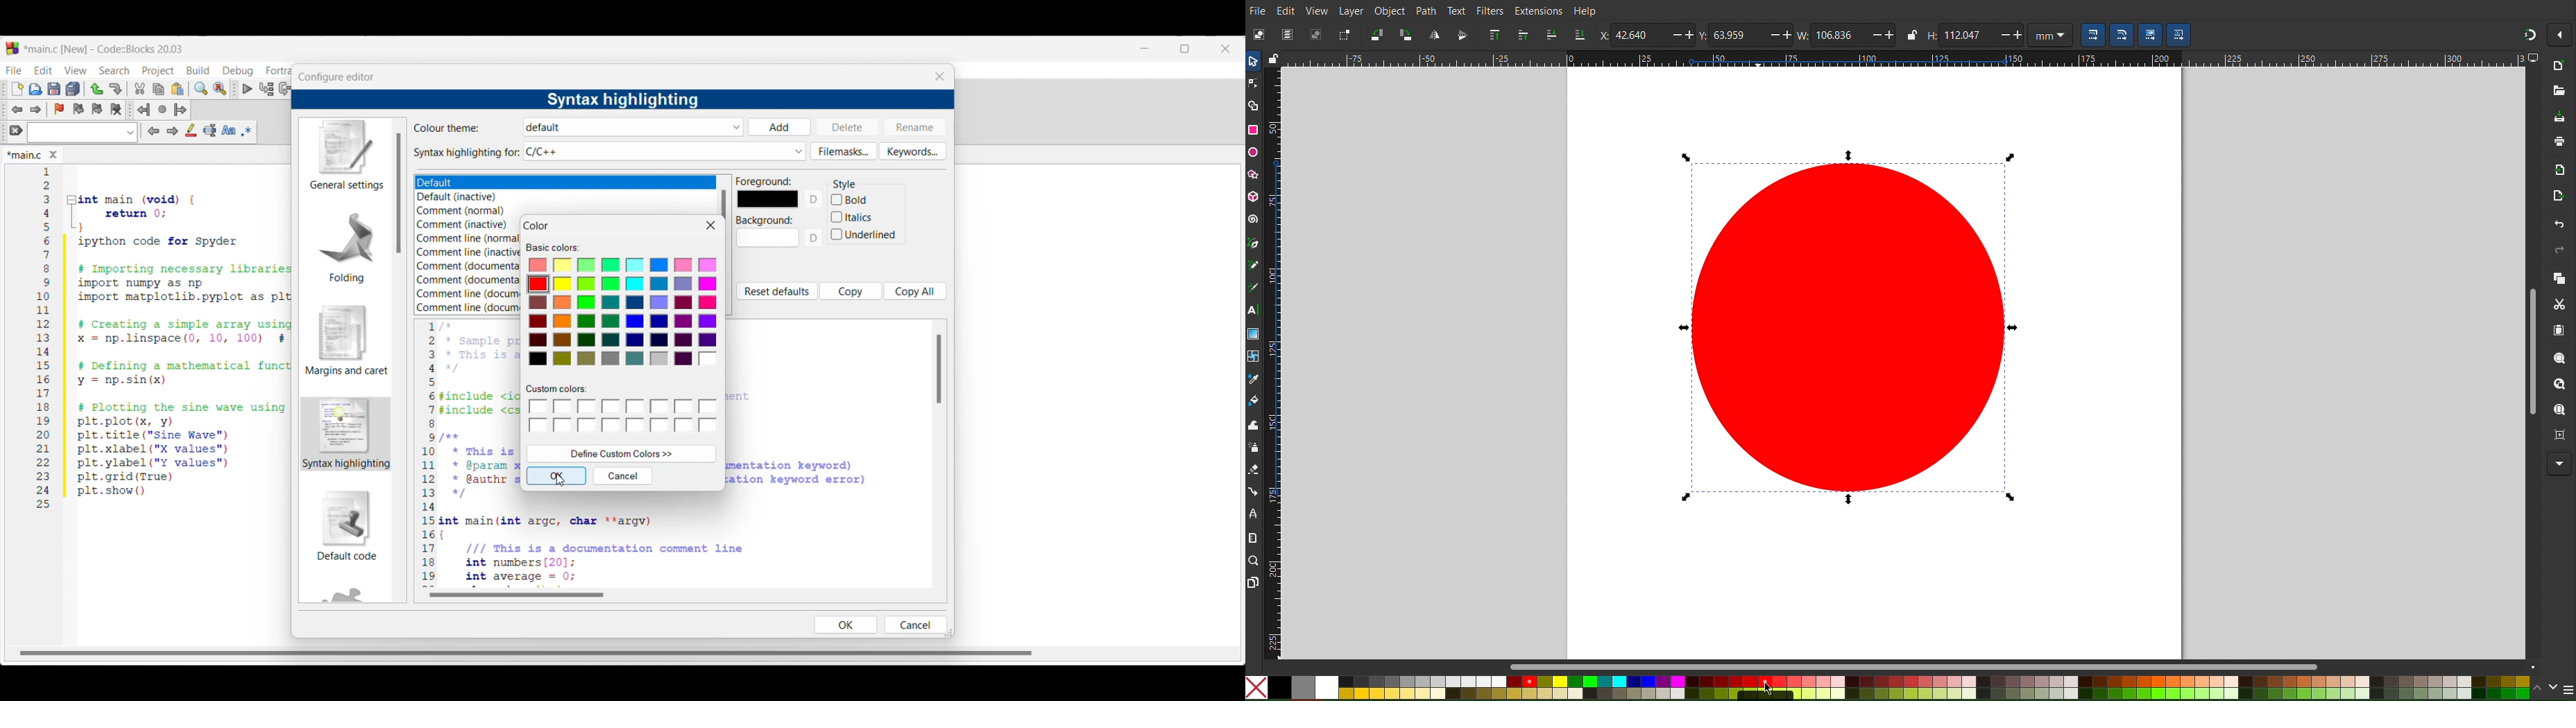 The height and width of the screenshot is (728, 2576). Describe the element at coordinates (2568, 685) in the screenshot. I see `menu` at that location.